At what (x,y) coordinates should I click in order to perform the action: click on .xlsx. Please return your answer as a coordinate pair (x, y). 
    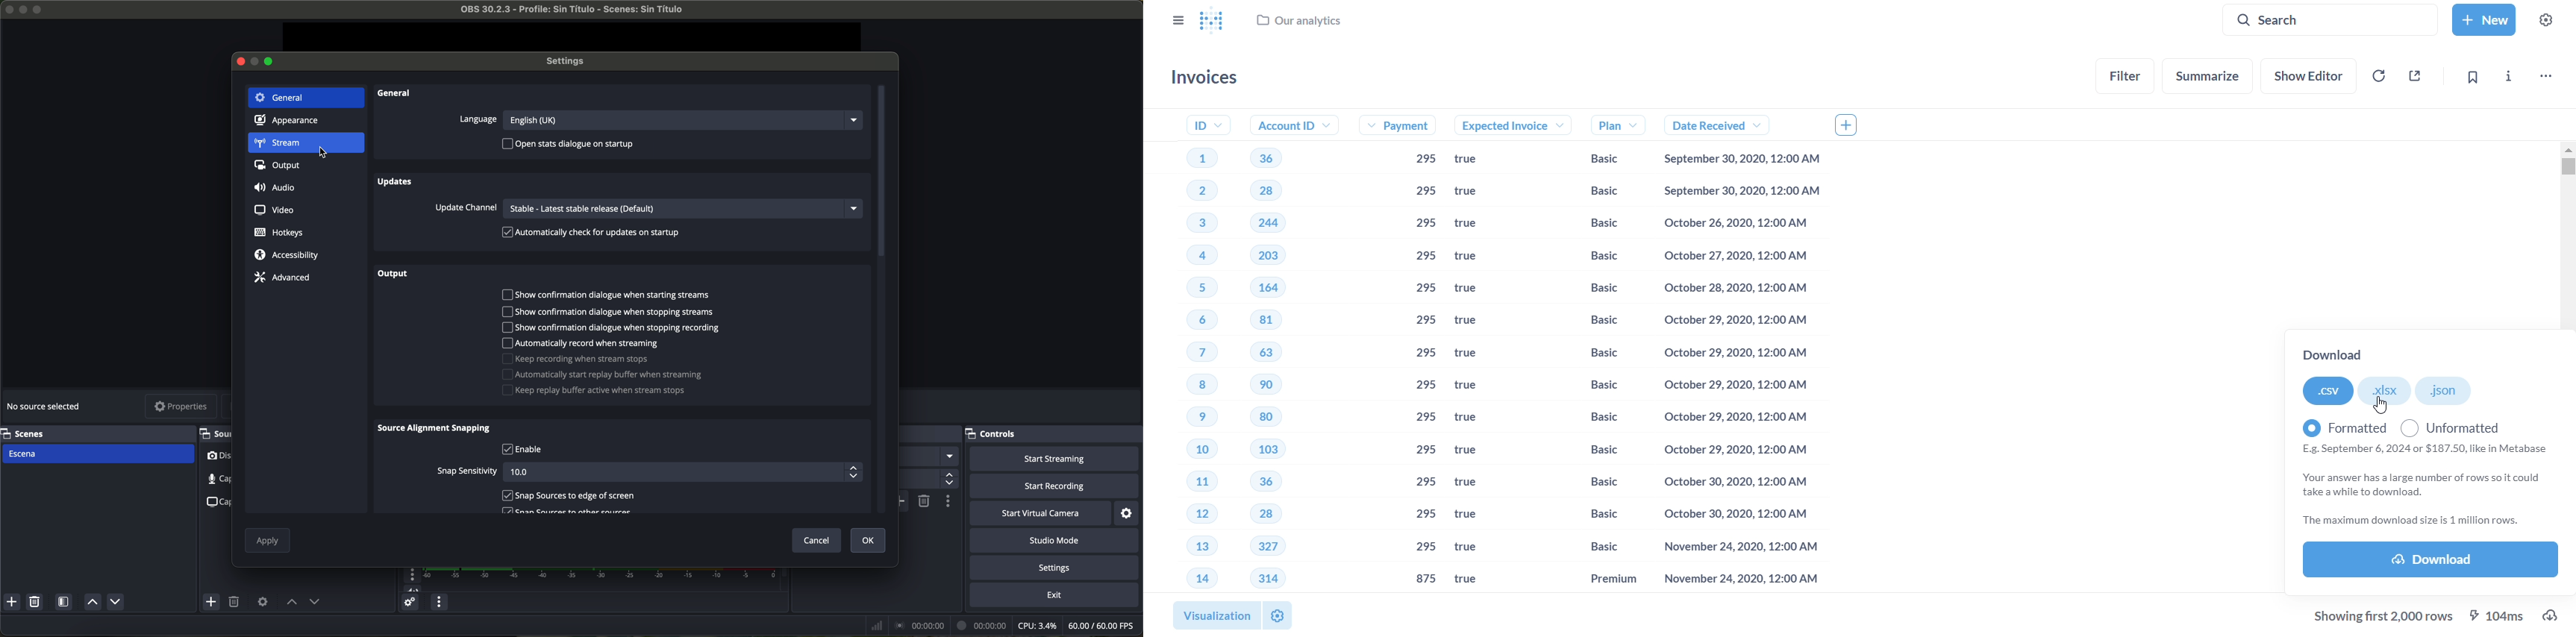
    Looking at the image, I should click on (2388, 390).